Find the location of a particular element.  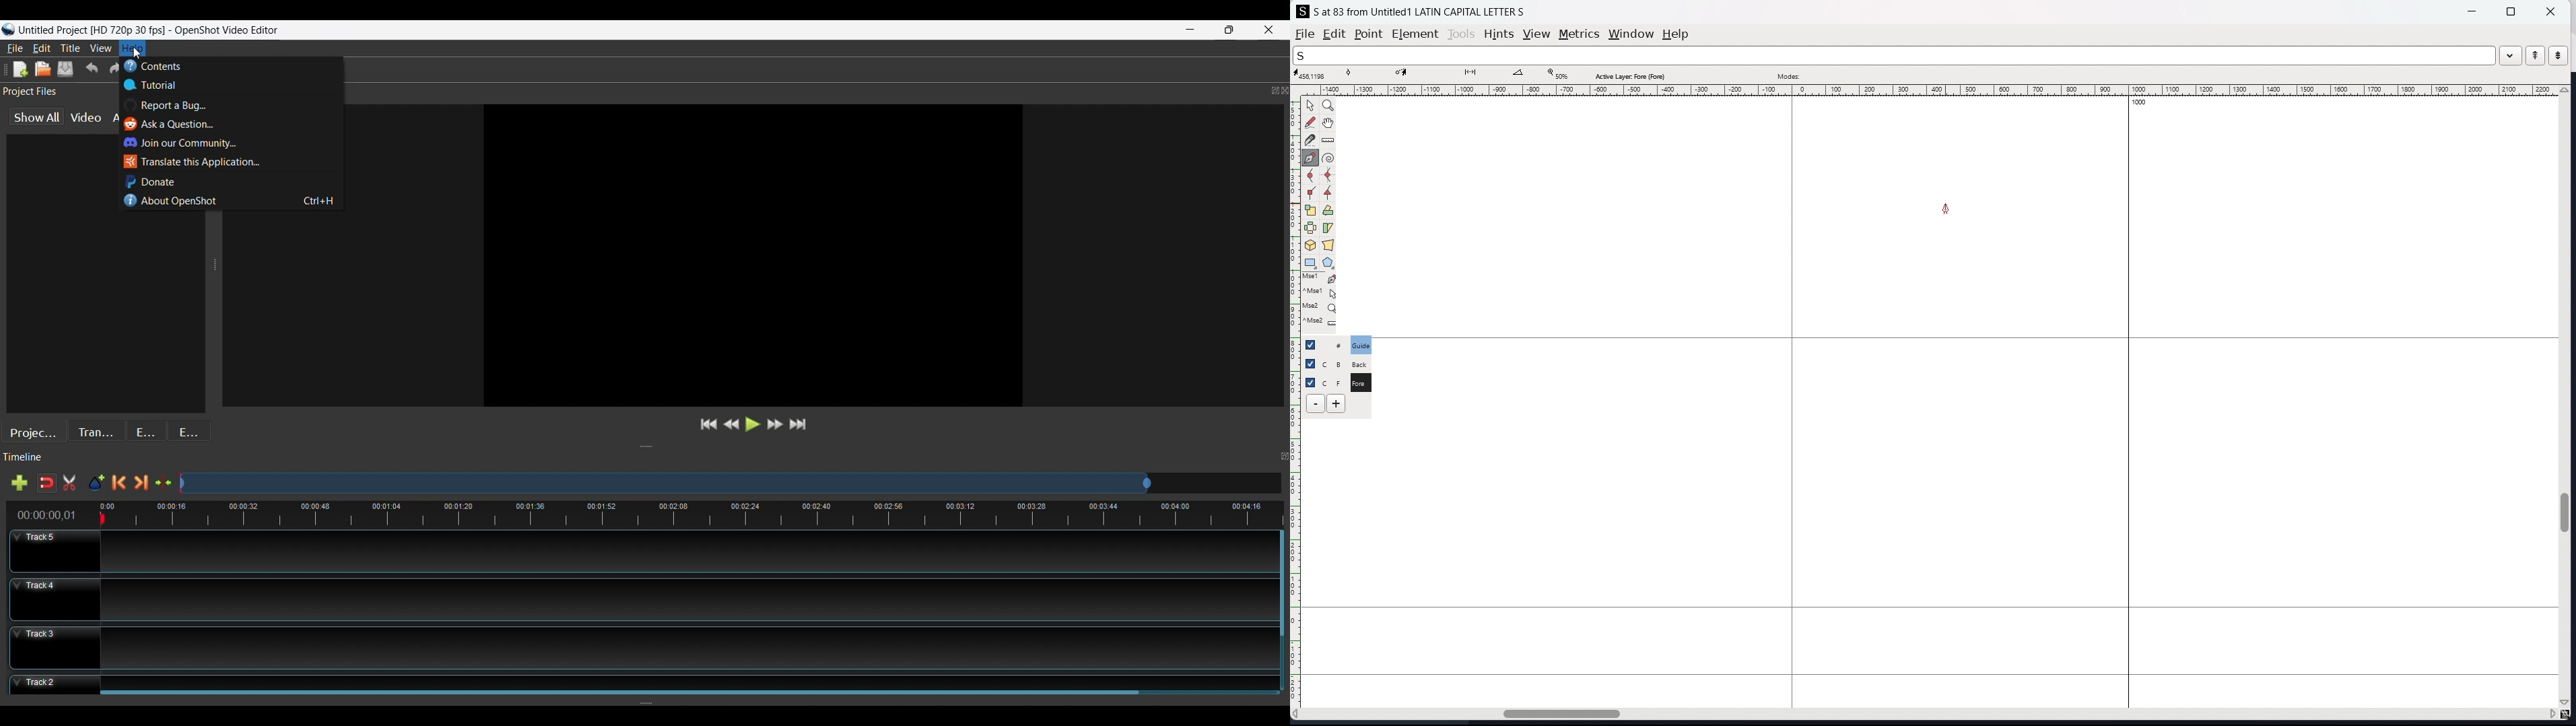

Track Header is located at coordinates (54, 648).